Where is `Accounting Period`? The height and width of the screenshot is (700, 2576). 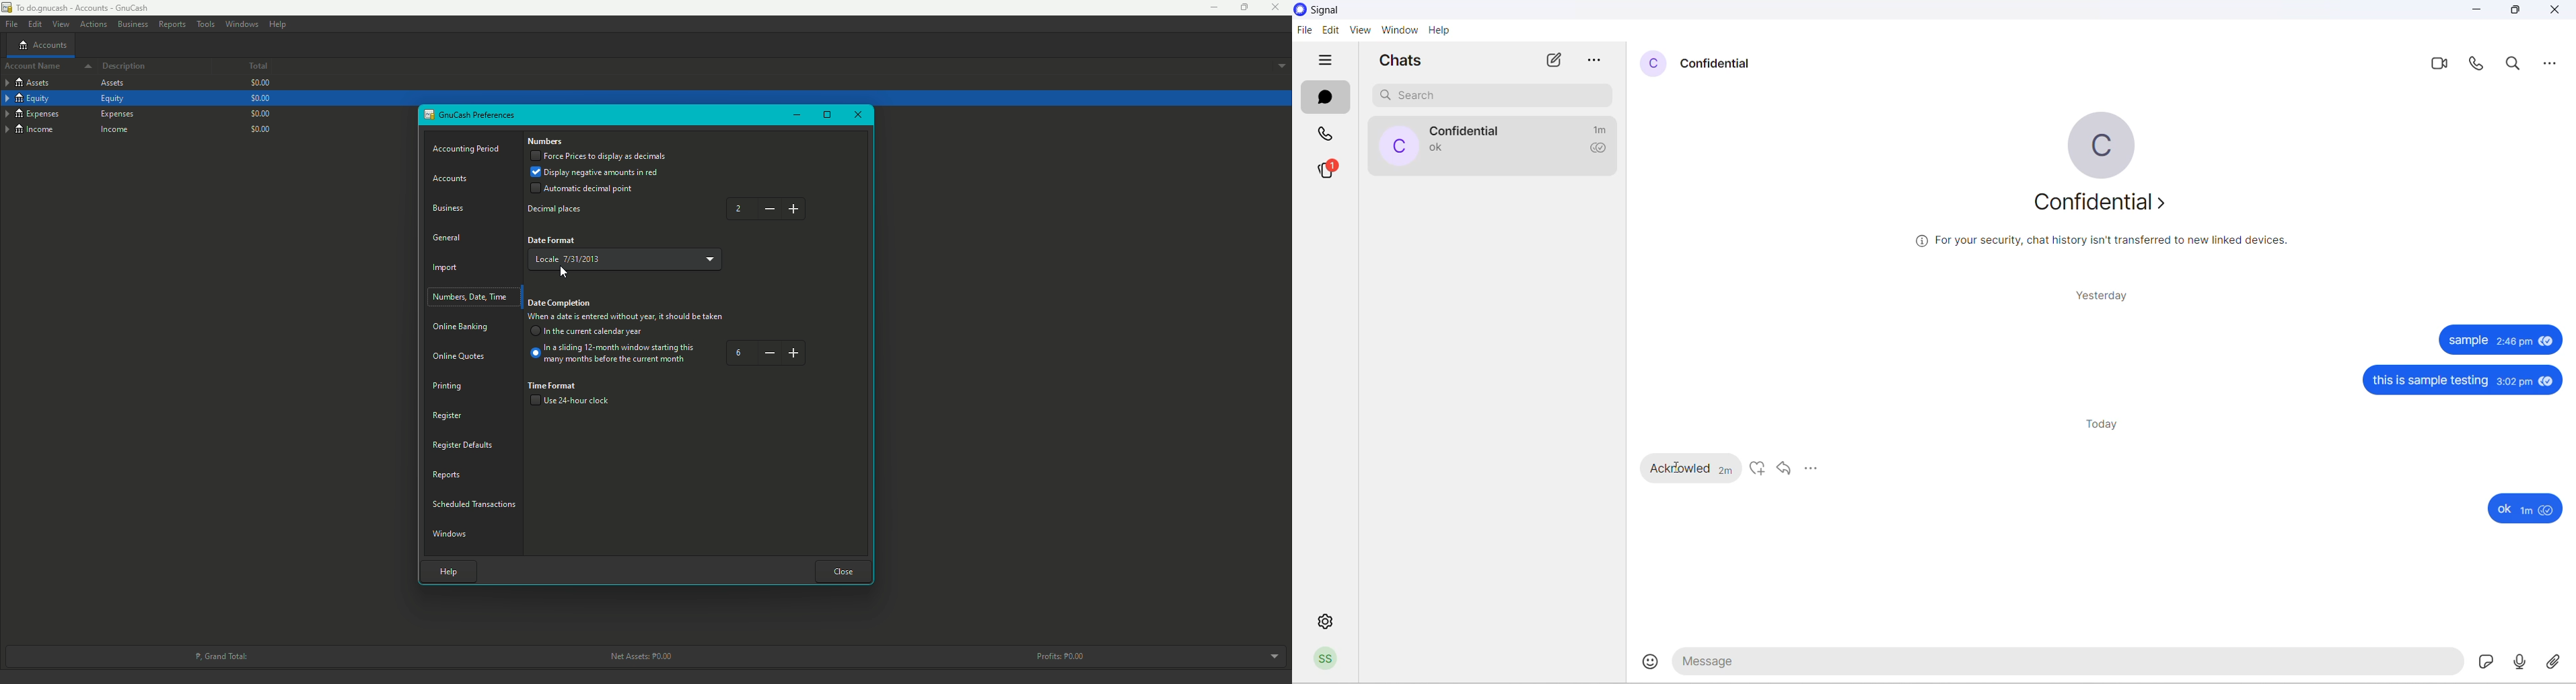 Accounting Period is located at coordinates (468, 149).